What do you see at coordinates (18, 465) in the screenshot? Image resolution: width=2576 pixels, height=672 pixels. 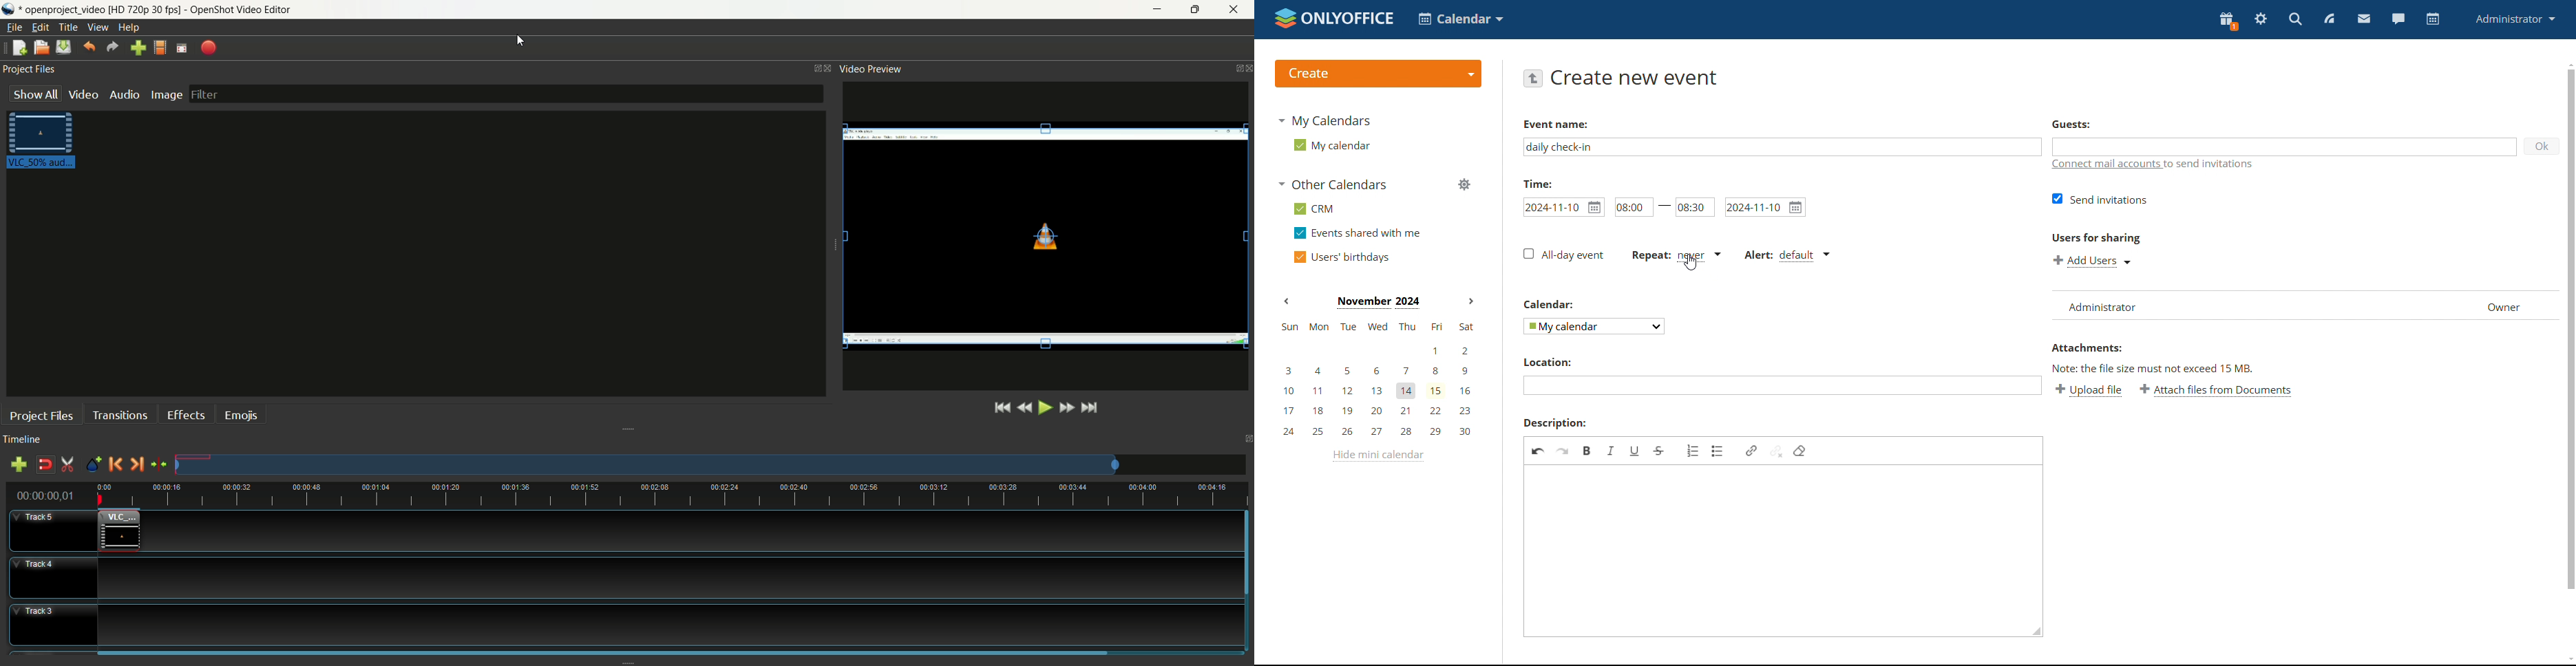 I see `add track` at bounding box center [18, 465].